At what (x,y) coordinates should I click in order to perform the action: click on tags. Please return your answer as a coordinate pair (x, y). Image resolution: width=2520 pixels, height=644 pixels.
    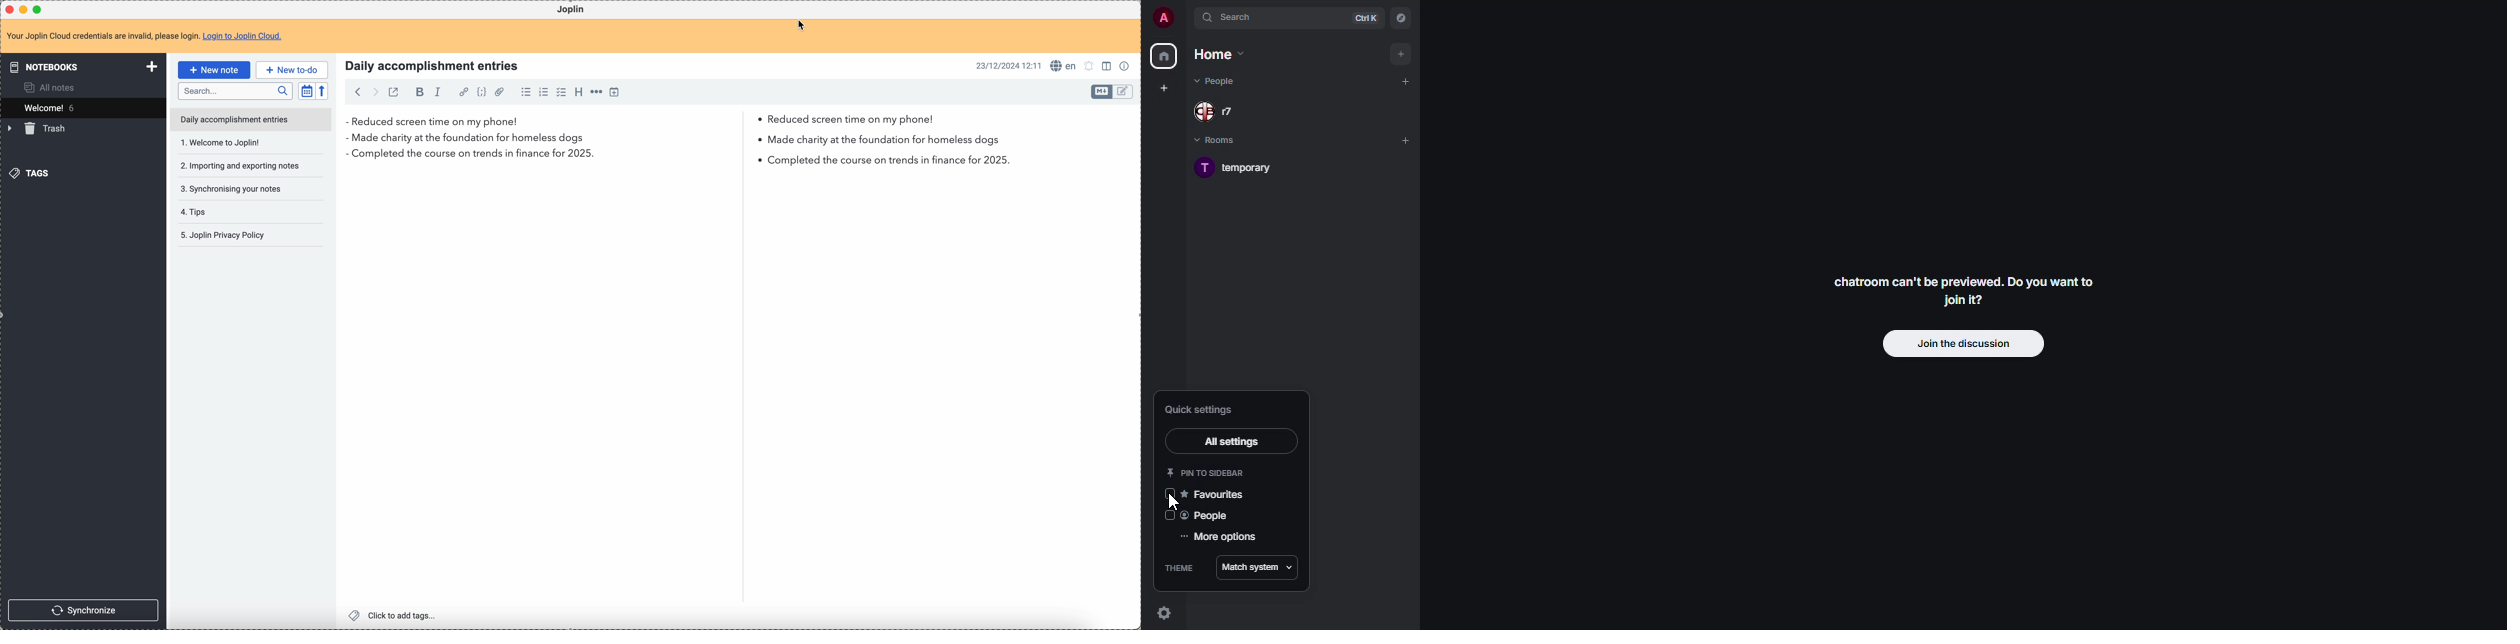
    Looking at the image, I should click on (32, 173).